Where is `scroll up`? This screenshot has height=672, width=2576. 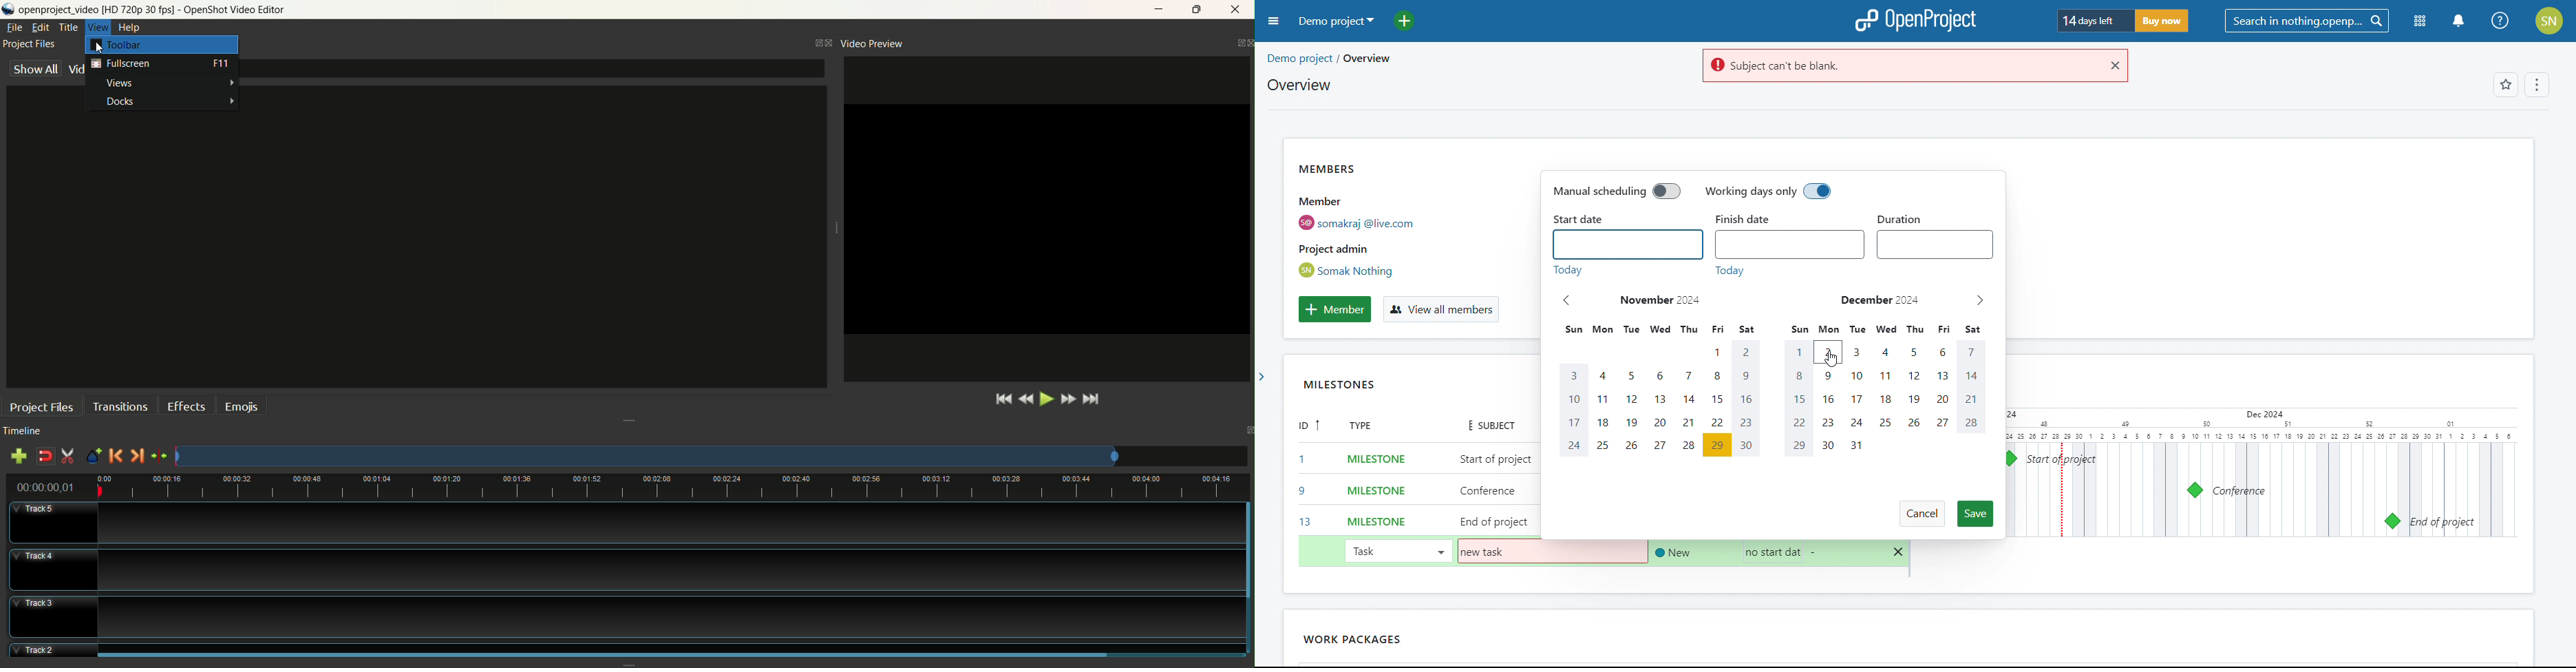
scroll up is located at coordinates (2567, 48).